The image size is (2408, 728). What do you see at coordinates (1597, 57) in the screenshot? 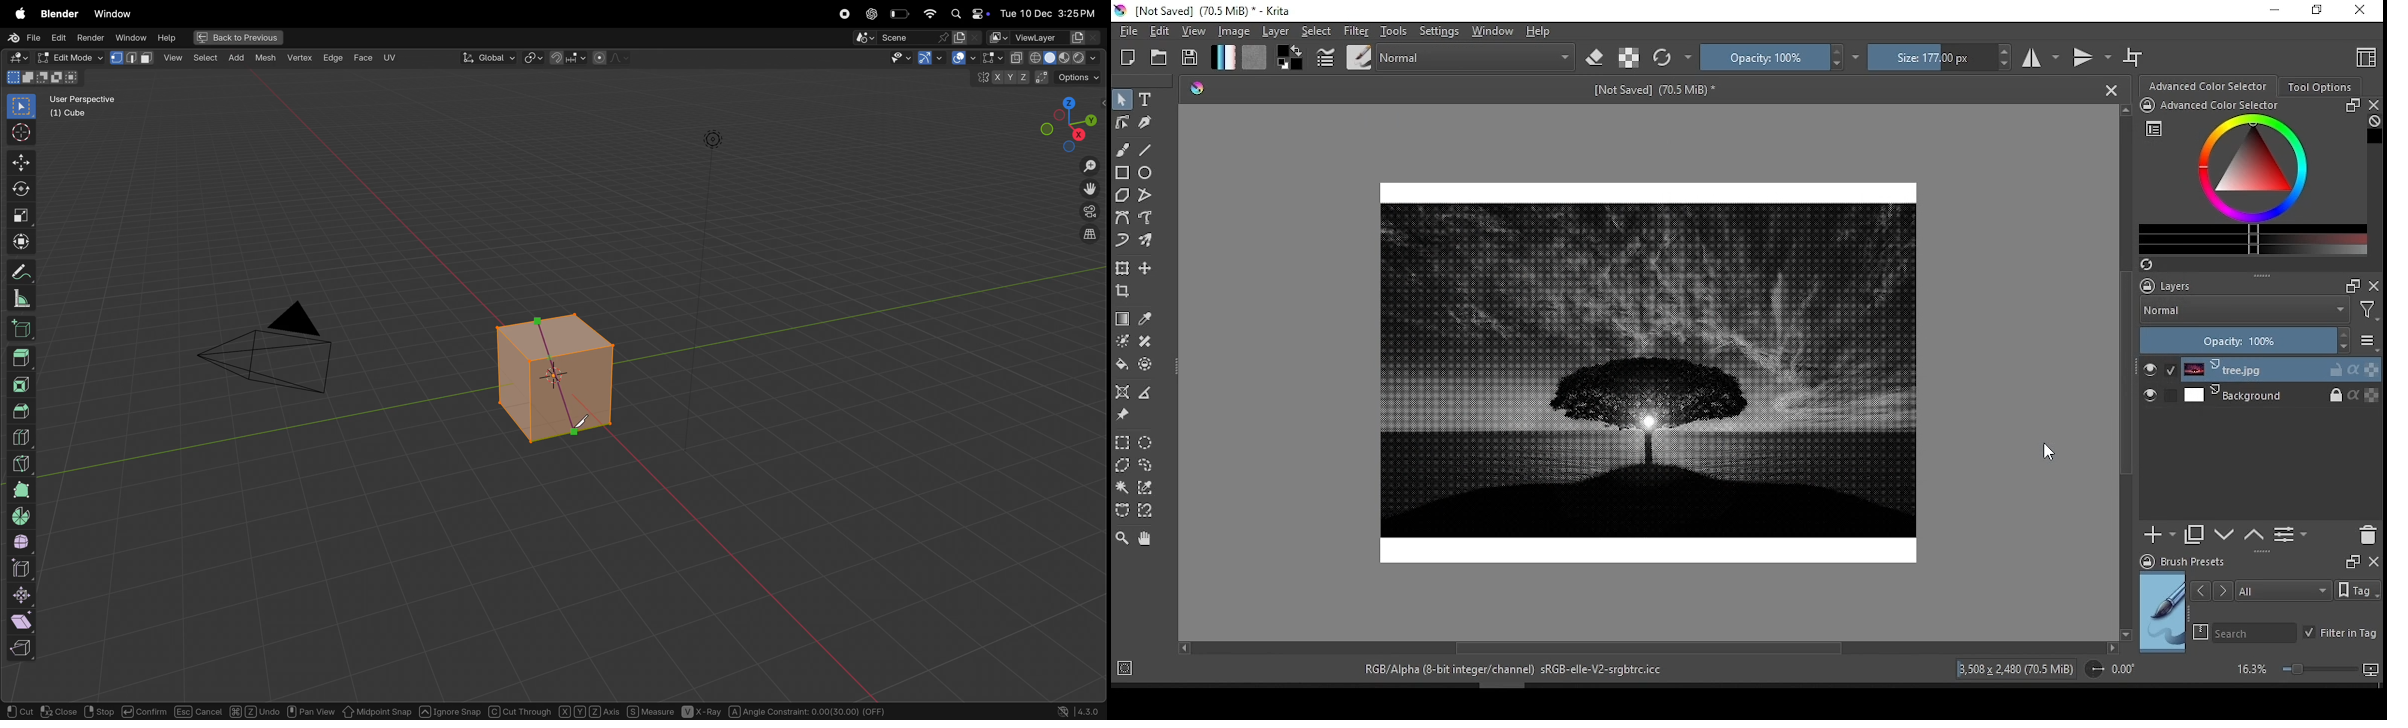
I see `set eraser mode` at bounding box center [1597, 57].